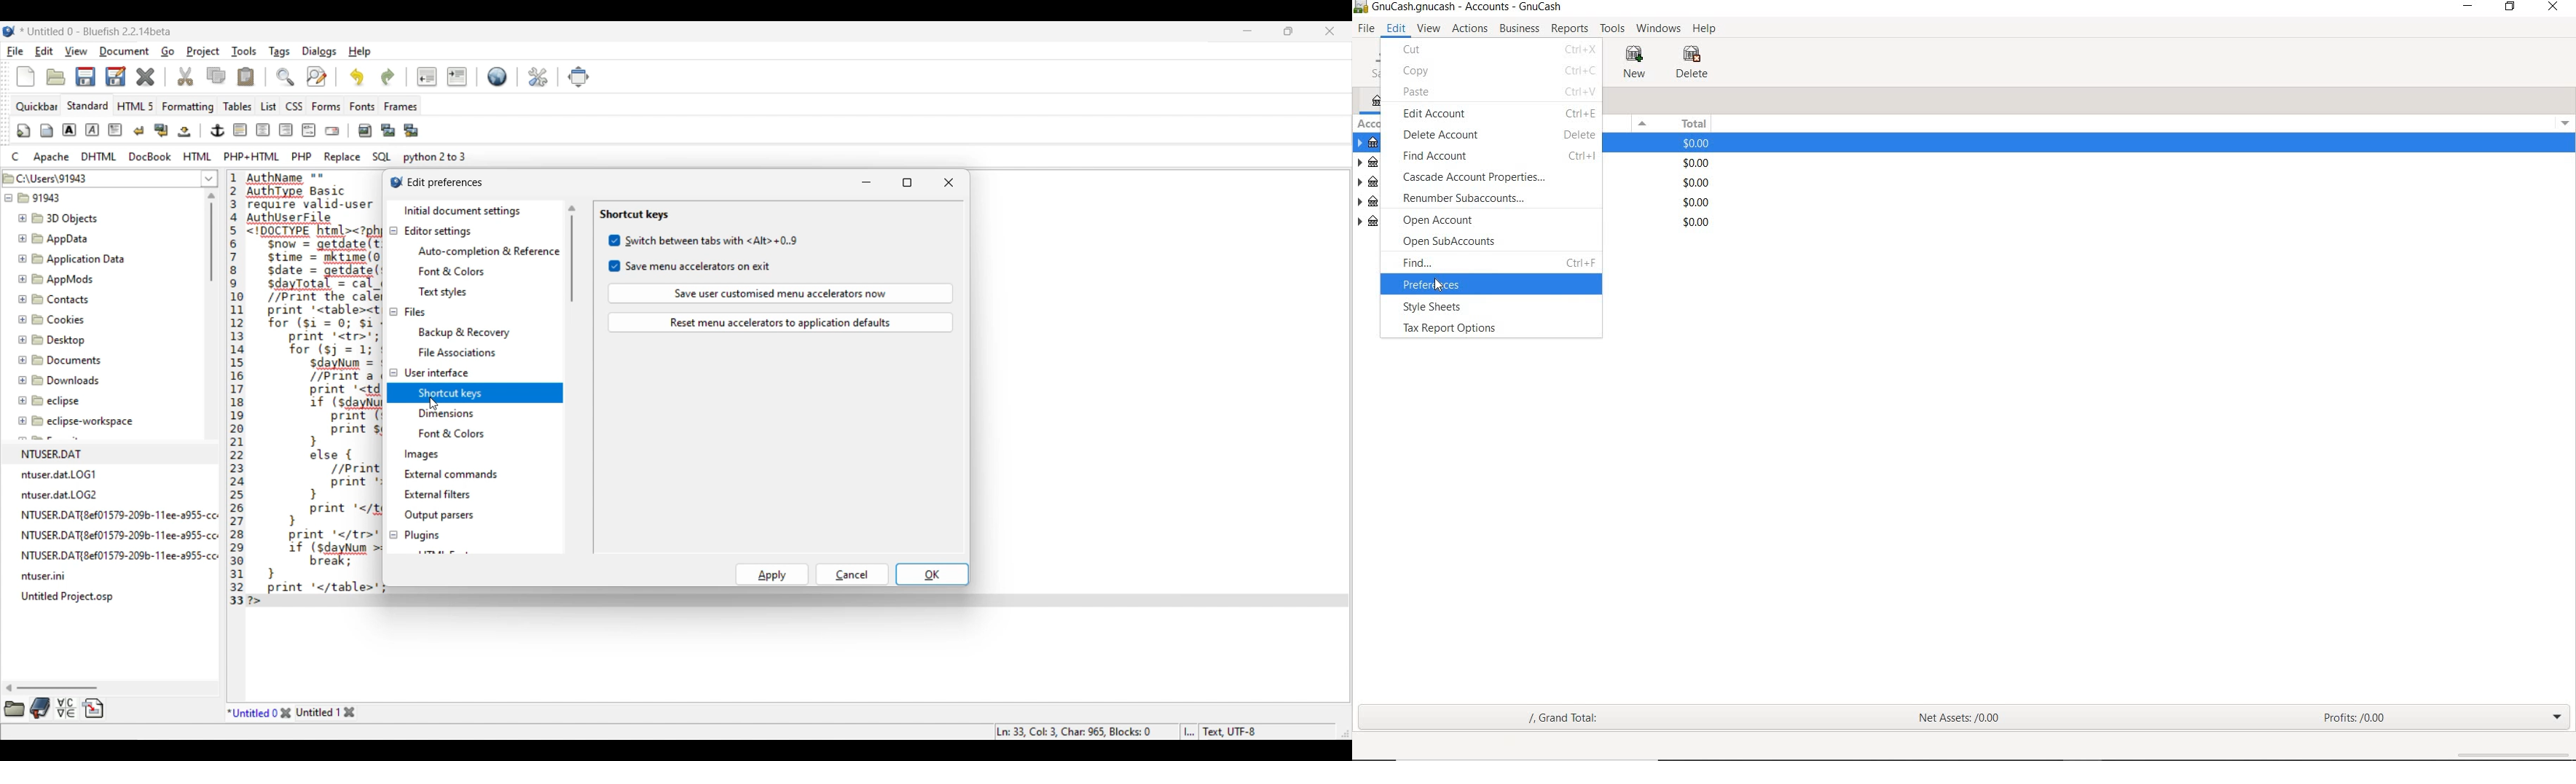  I want to click on ACTIONS, so click(1469, 29).